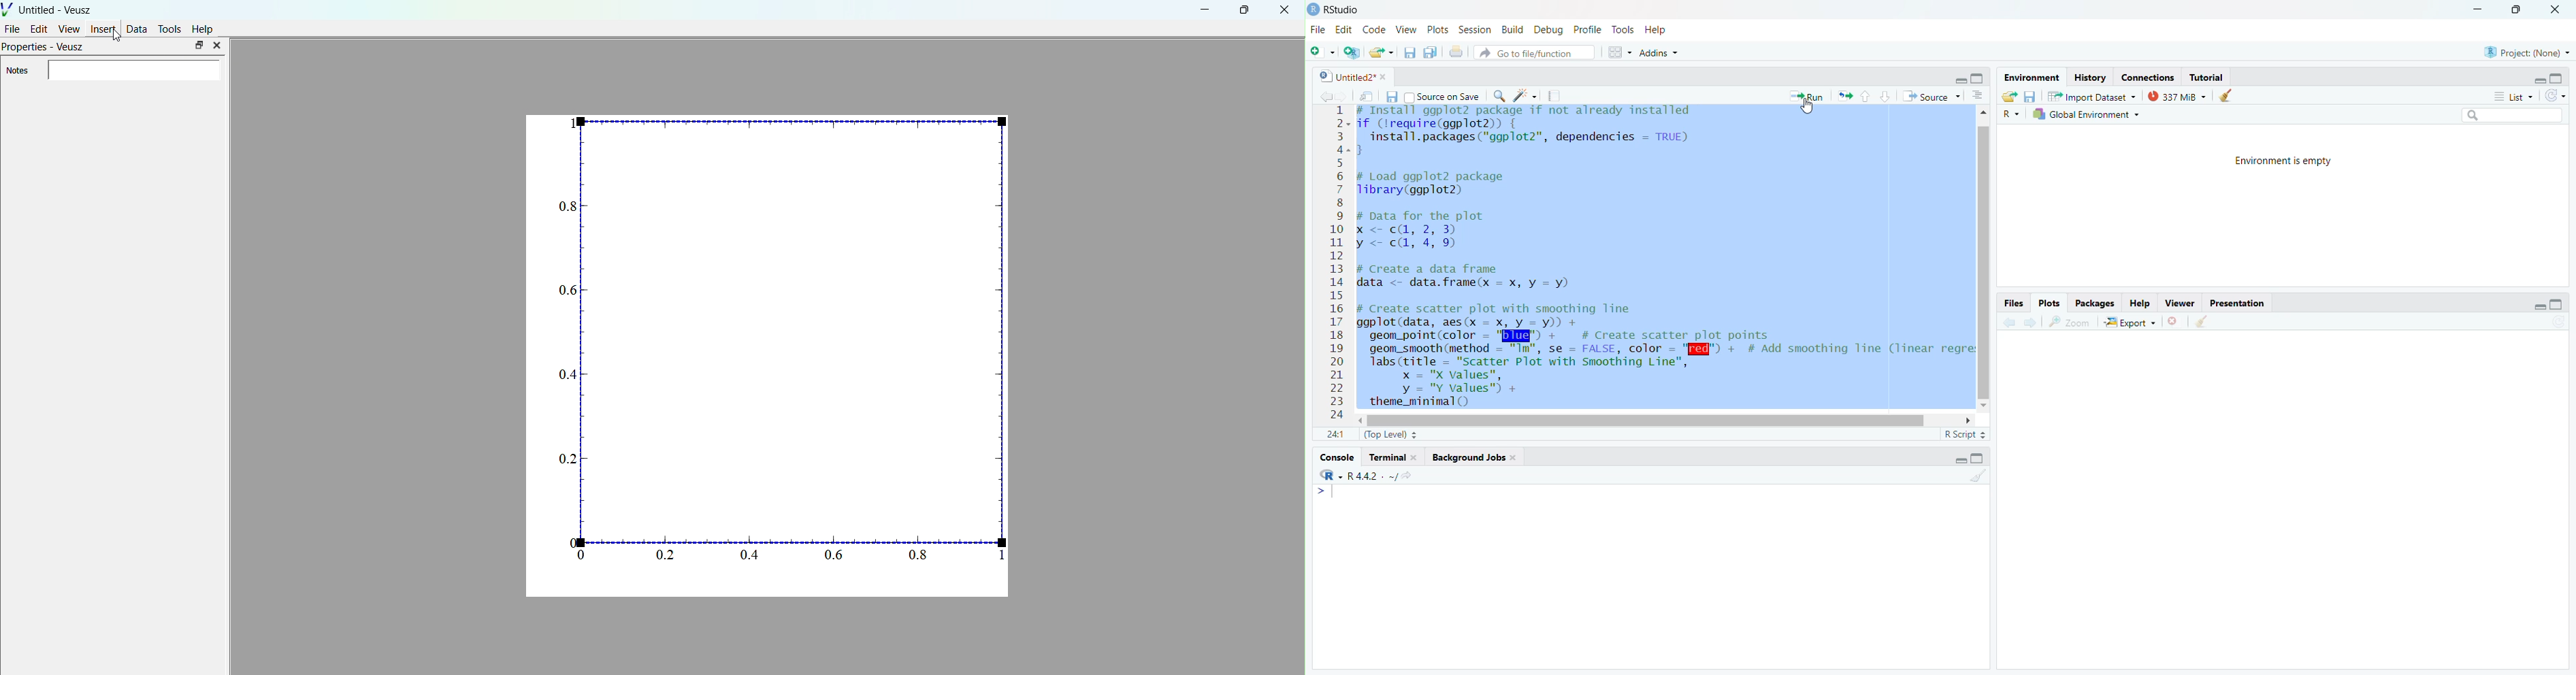 This screenshot has width=2576, height=700. What do you see at coordinates (2515, 97) in the screenshot?
I see `List ` at bounding box center [2515, 97].